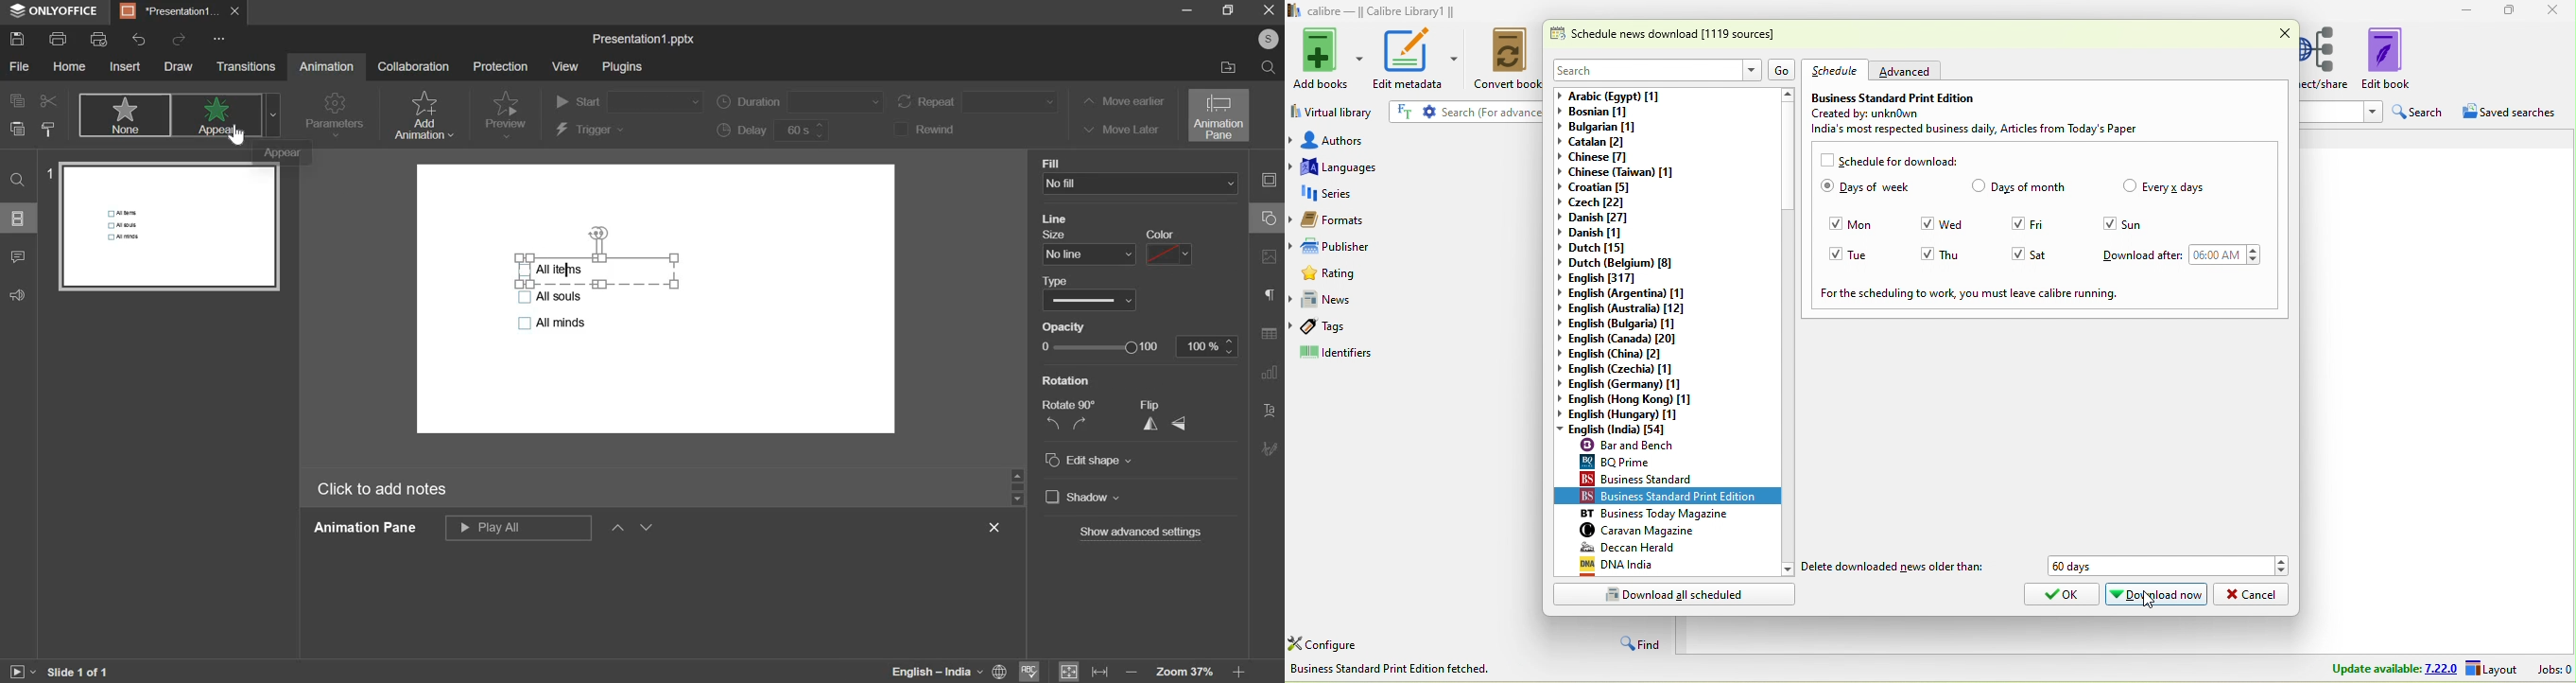  Describe the element at coordinates (1119, 128) in the screenshot. I see `move later` at that location.